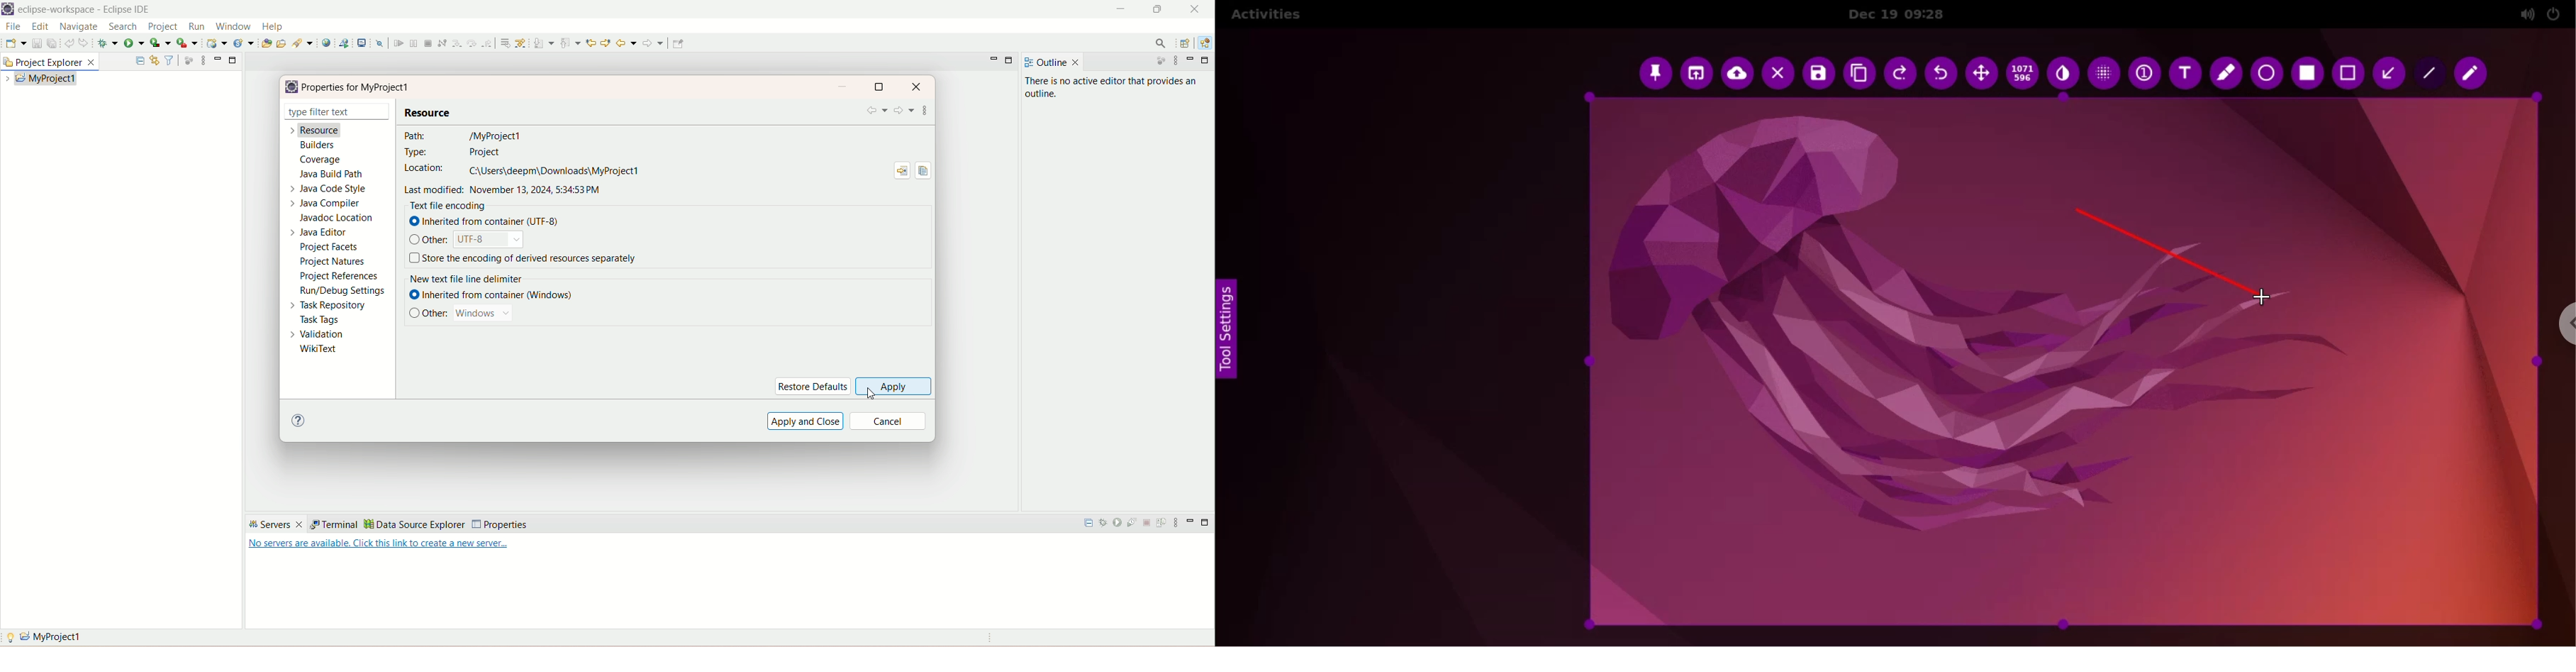 The width and height of the screenshot is (2576, 672). I want to click on disconnect, so click(442, 42).